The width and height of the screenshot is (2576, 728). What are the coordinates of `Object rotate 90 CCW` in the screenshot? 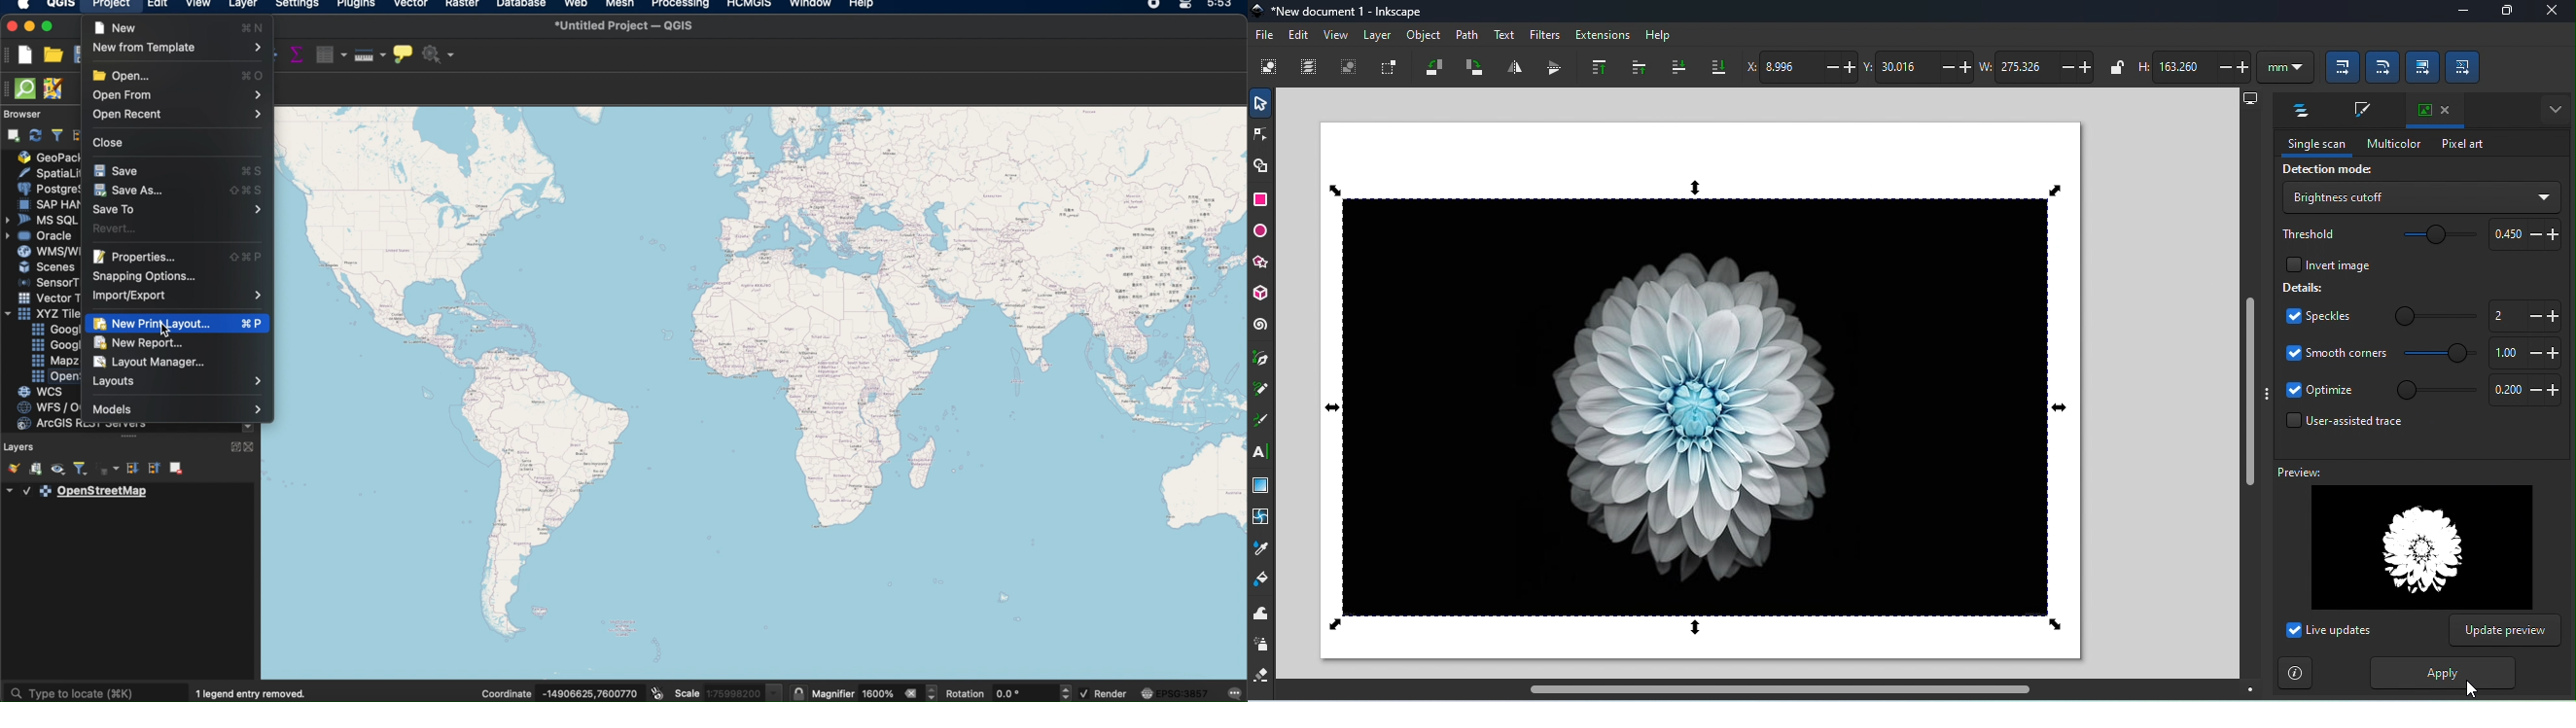 It's located at (1433, 70).